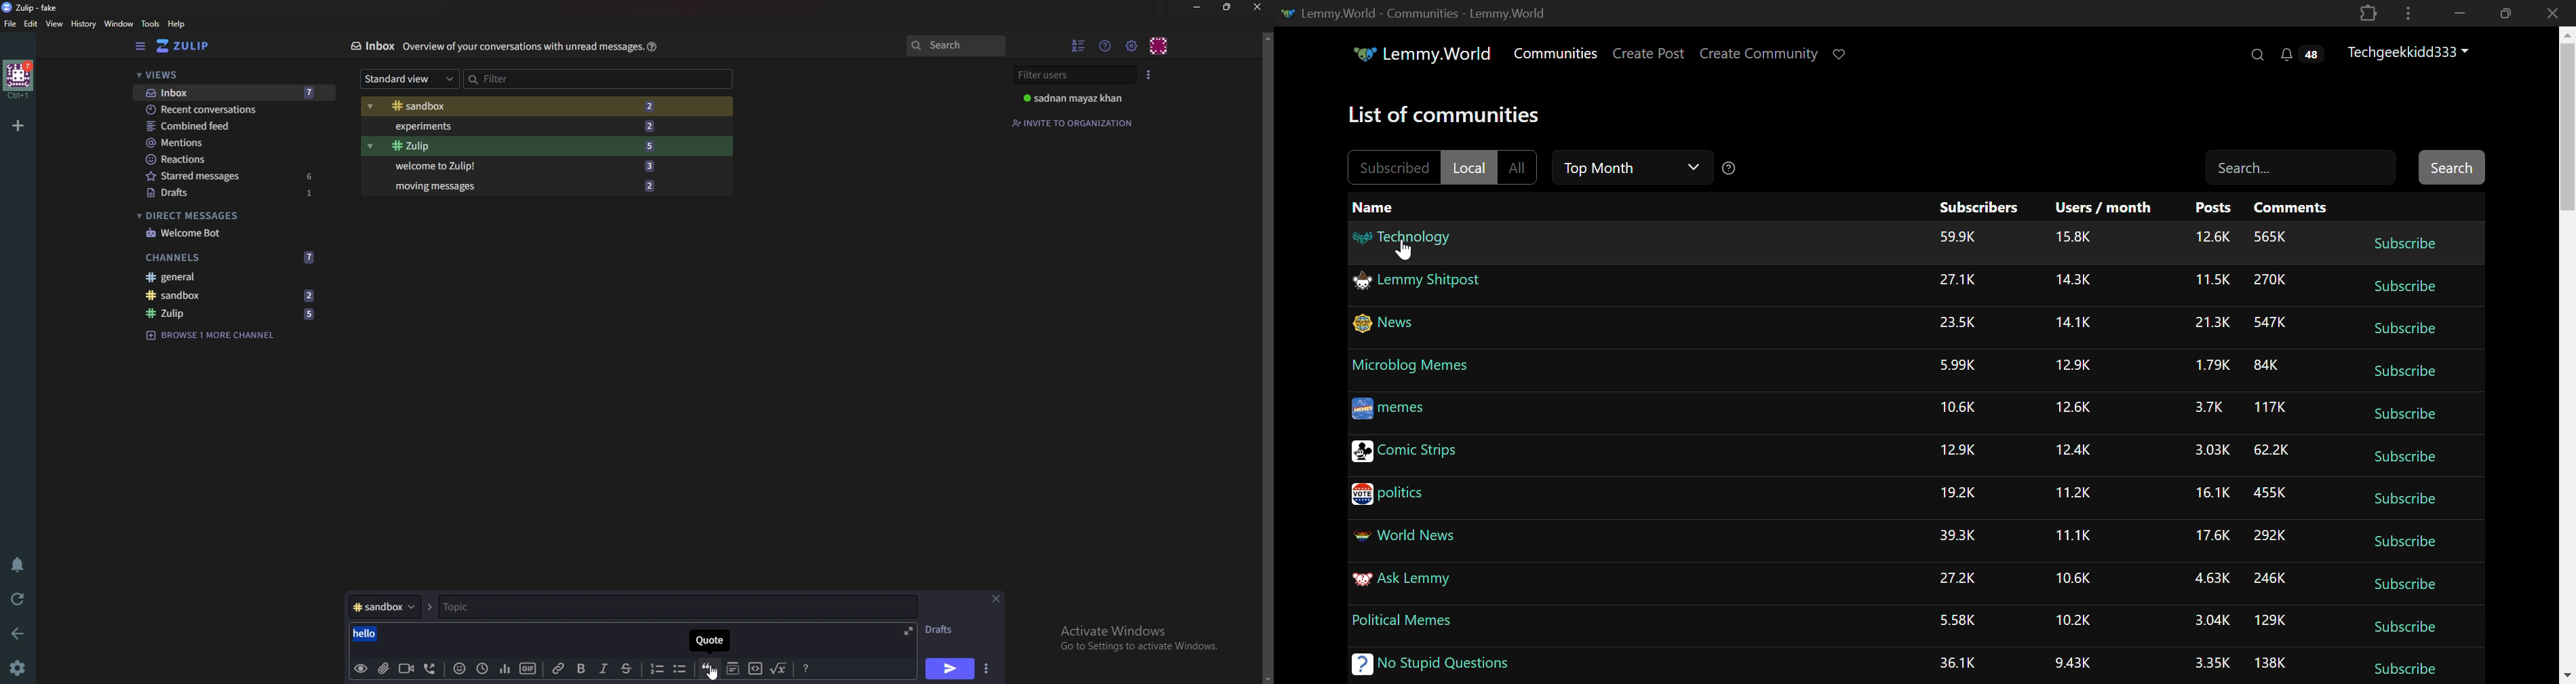 Image resolution: width=2576 pixels, height=700 pixels. What do you see at coordinates (1075, 100) in the screenshot?
I see `sadnan mayaz khan` at bounding box center [1075, 100].